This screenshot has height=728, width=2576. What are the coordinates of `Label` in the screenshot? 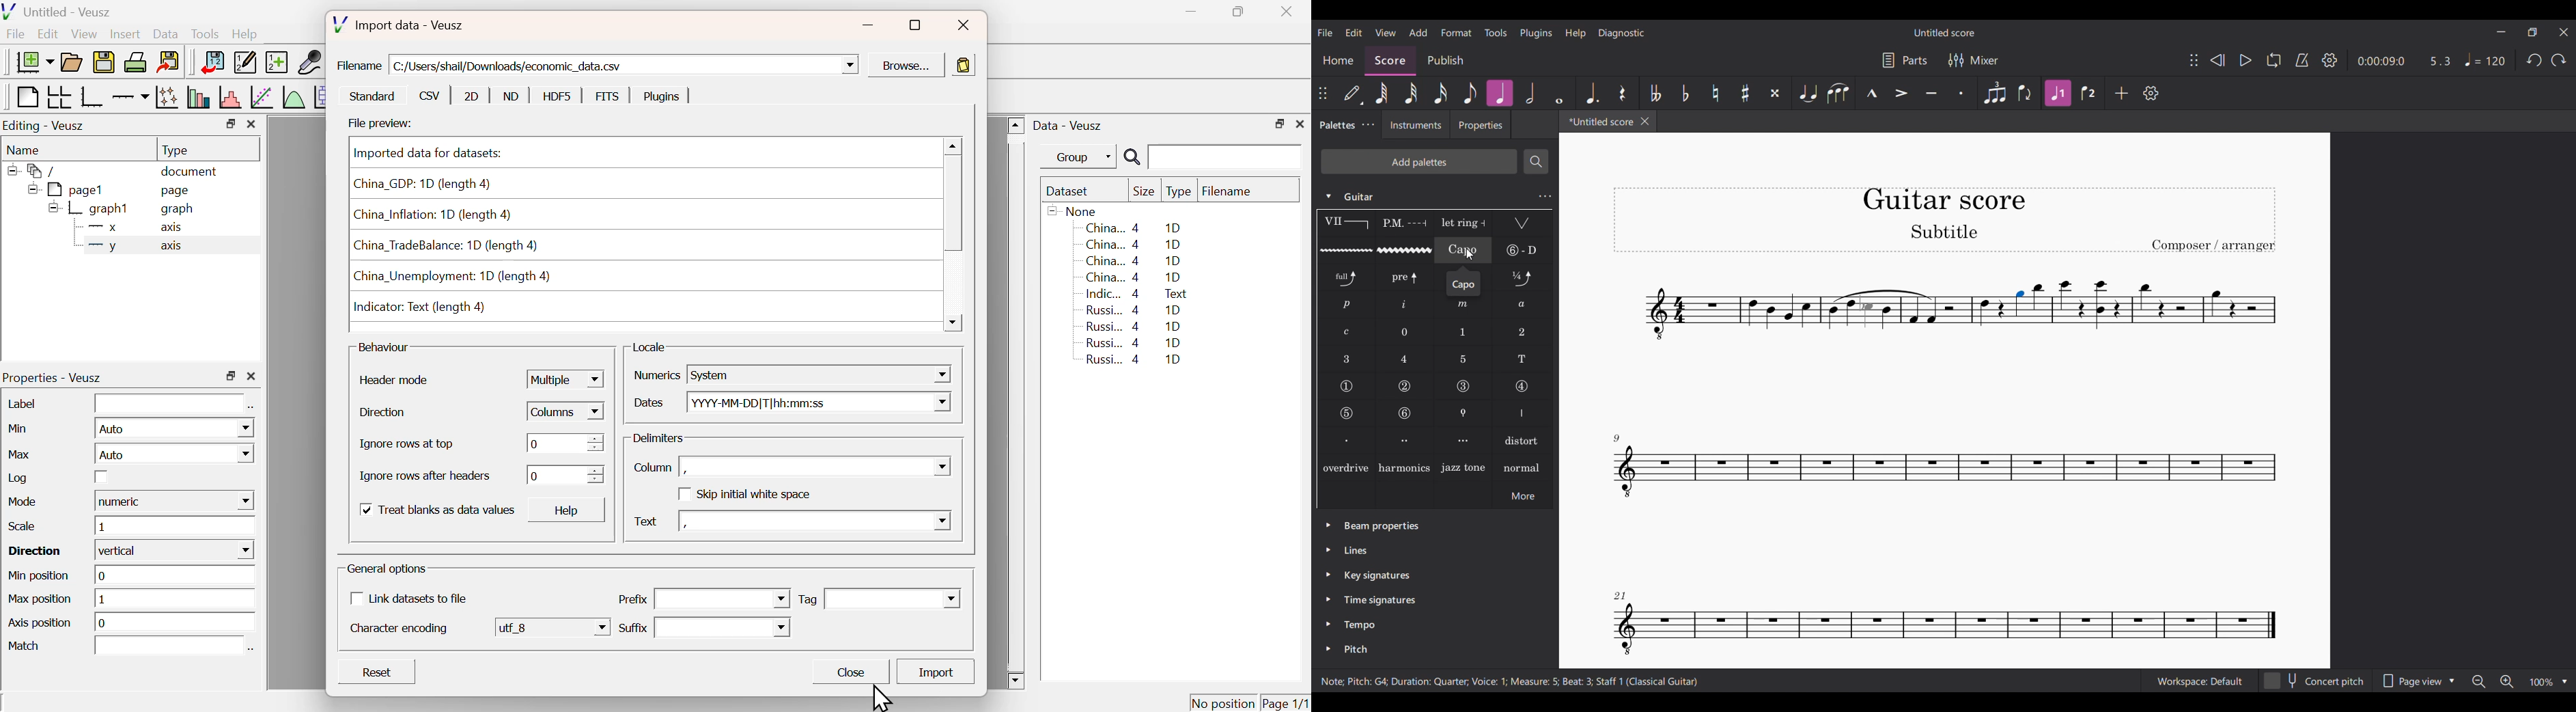 It's located at (23, 403).